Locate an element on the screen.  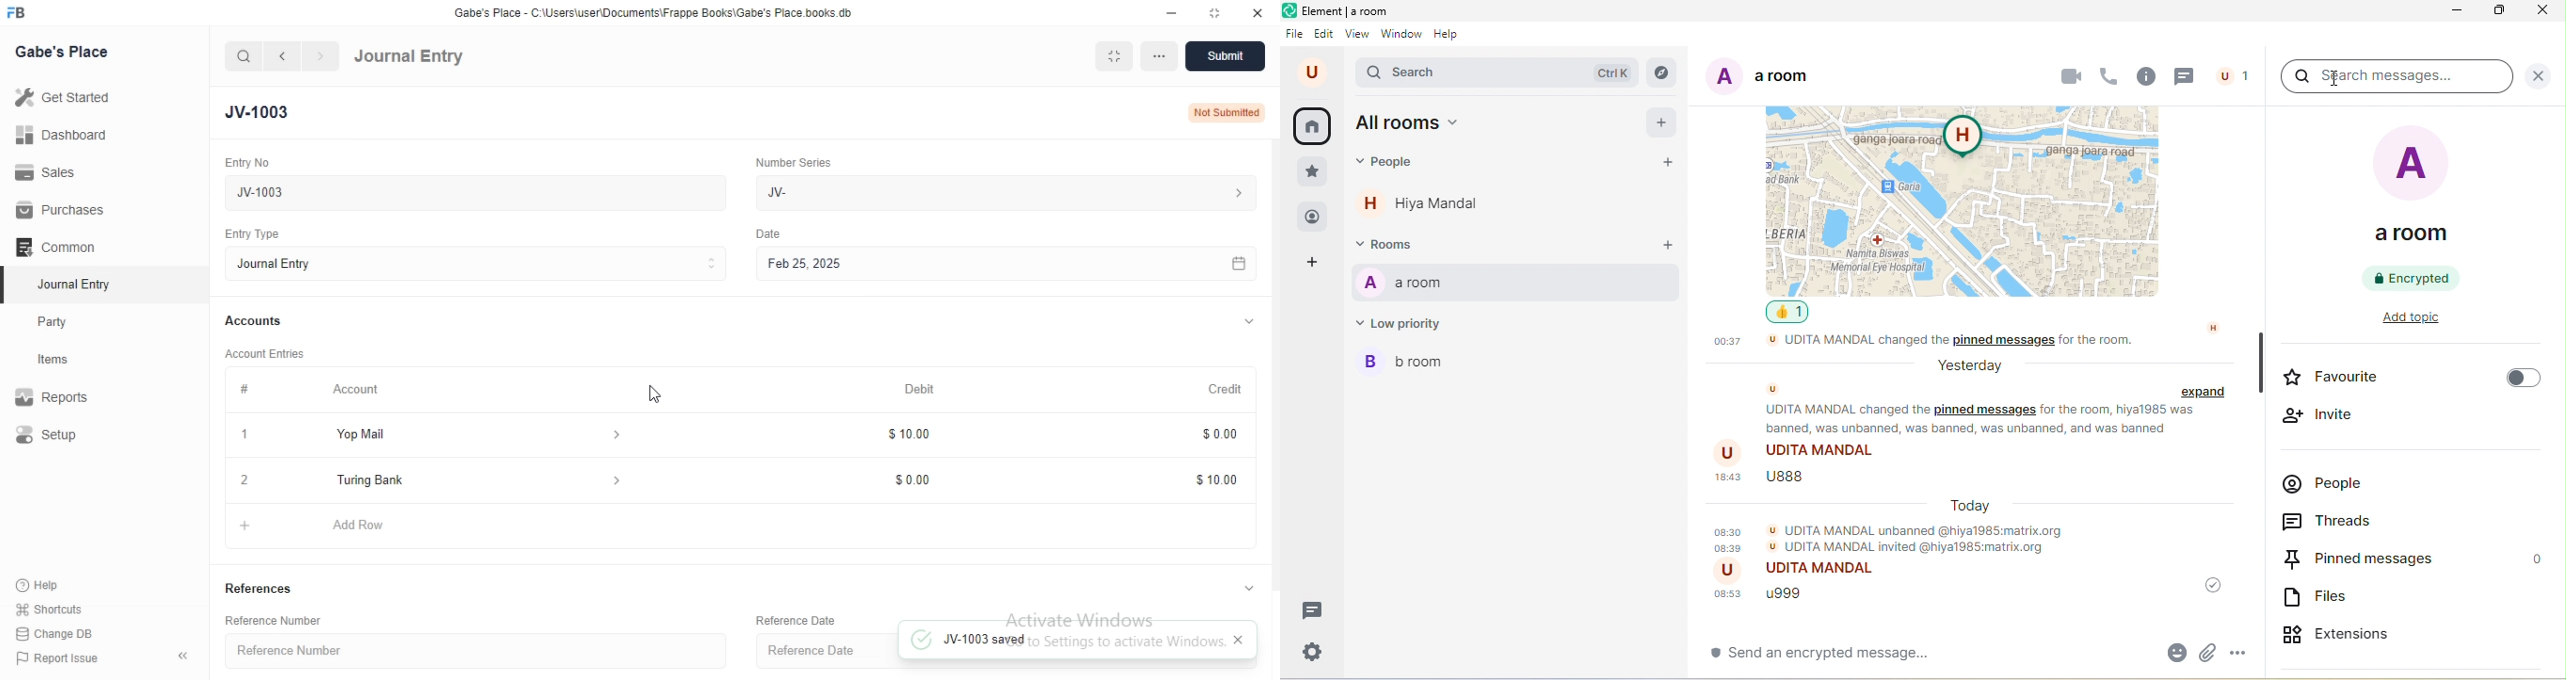
Reference Date is located at coordinates (799, 619).